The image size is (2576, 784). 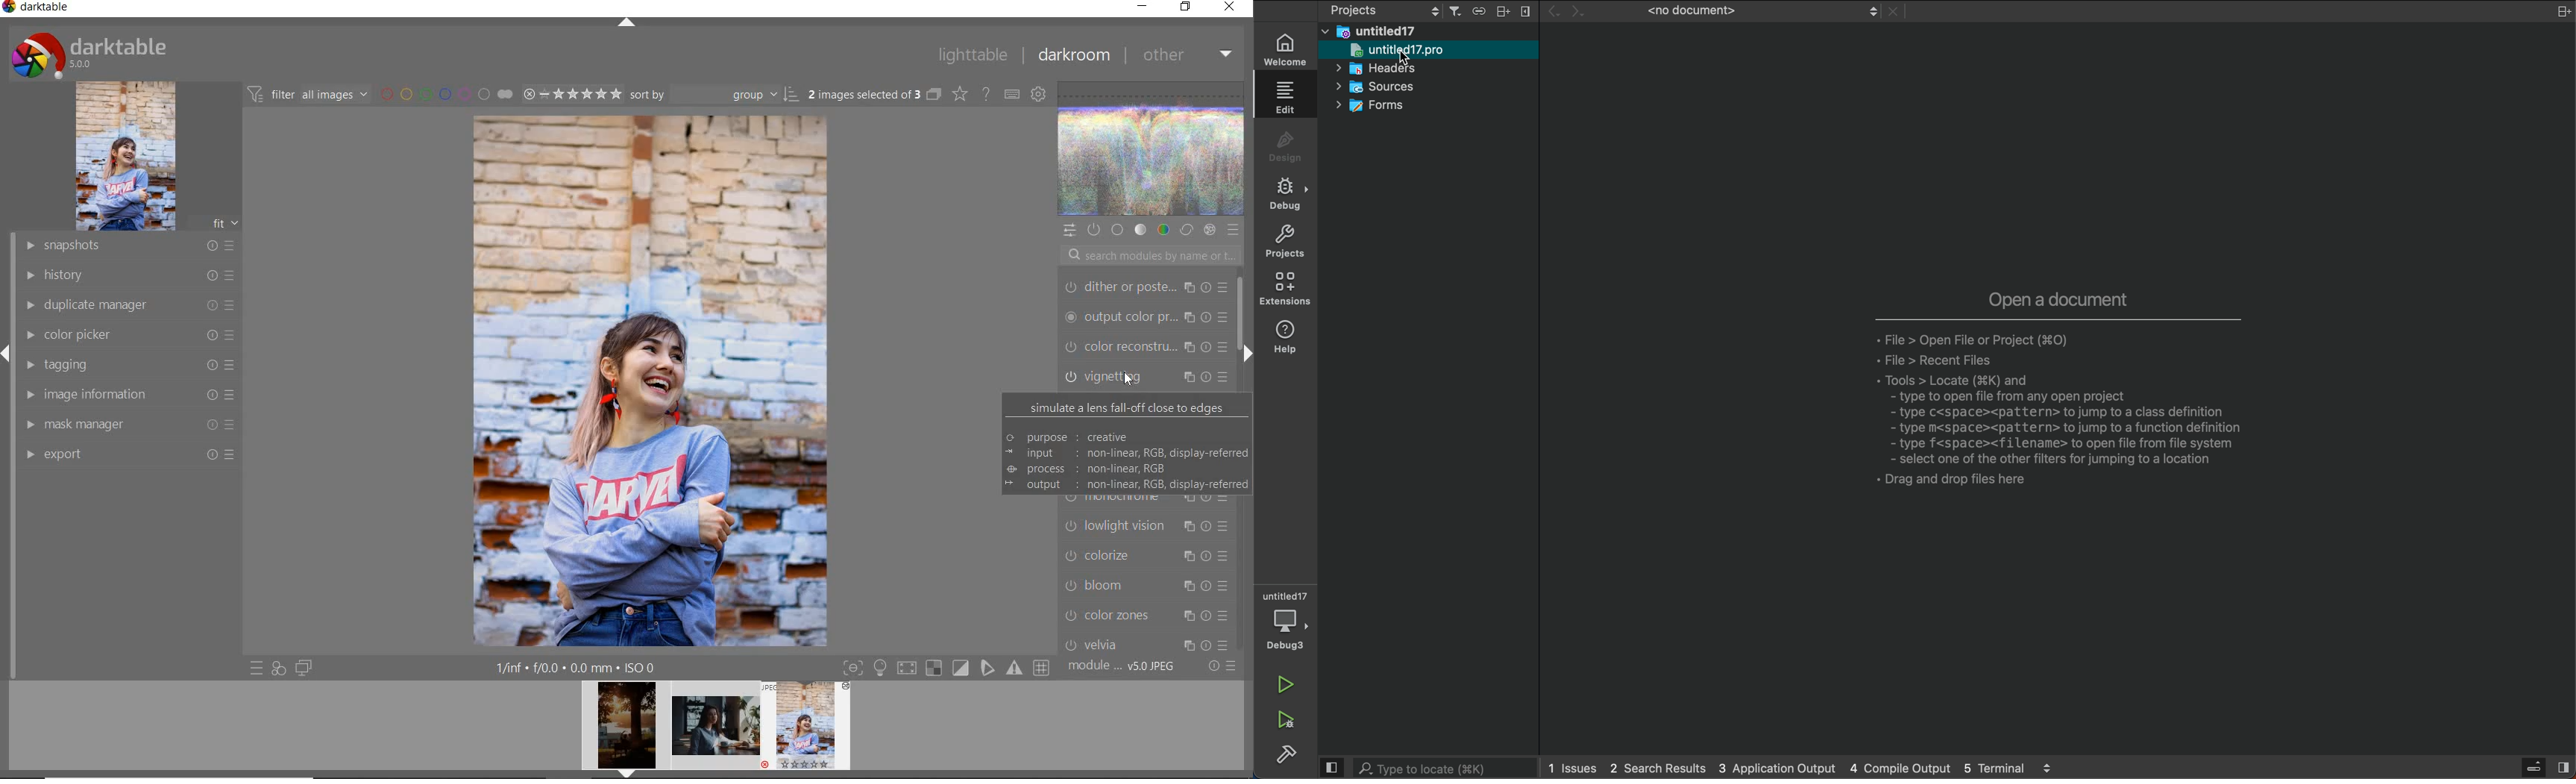 What do you see at coordinates (1131, 380) in the screenshot?
I see `cursor position` at bounding box center [1131, 380].